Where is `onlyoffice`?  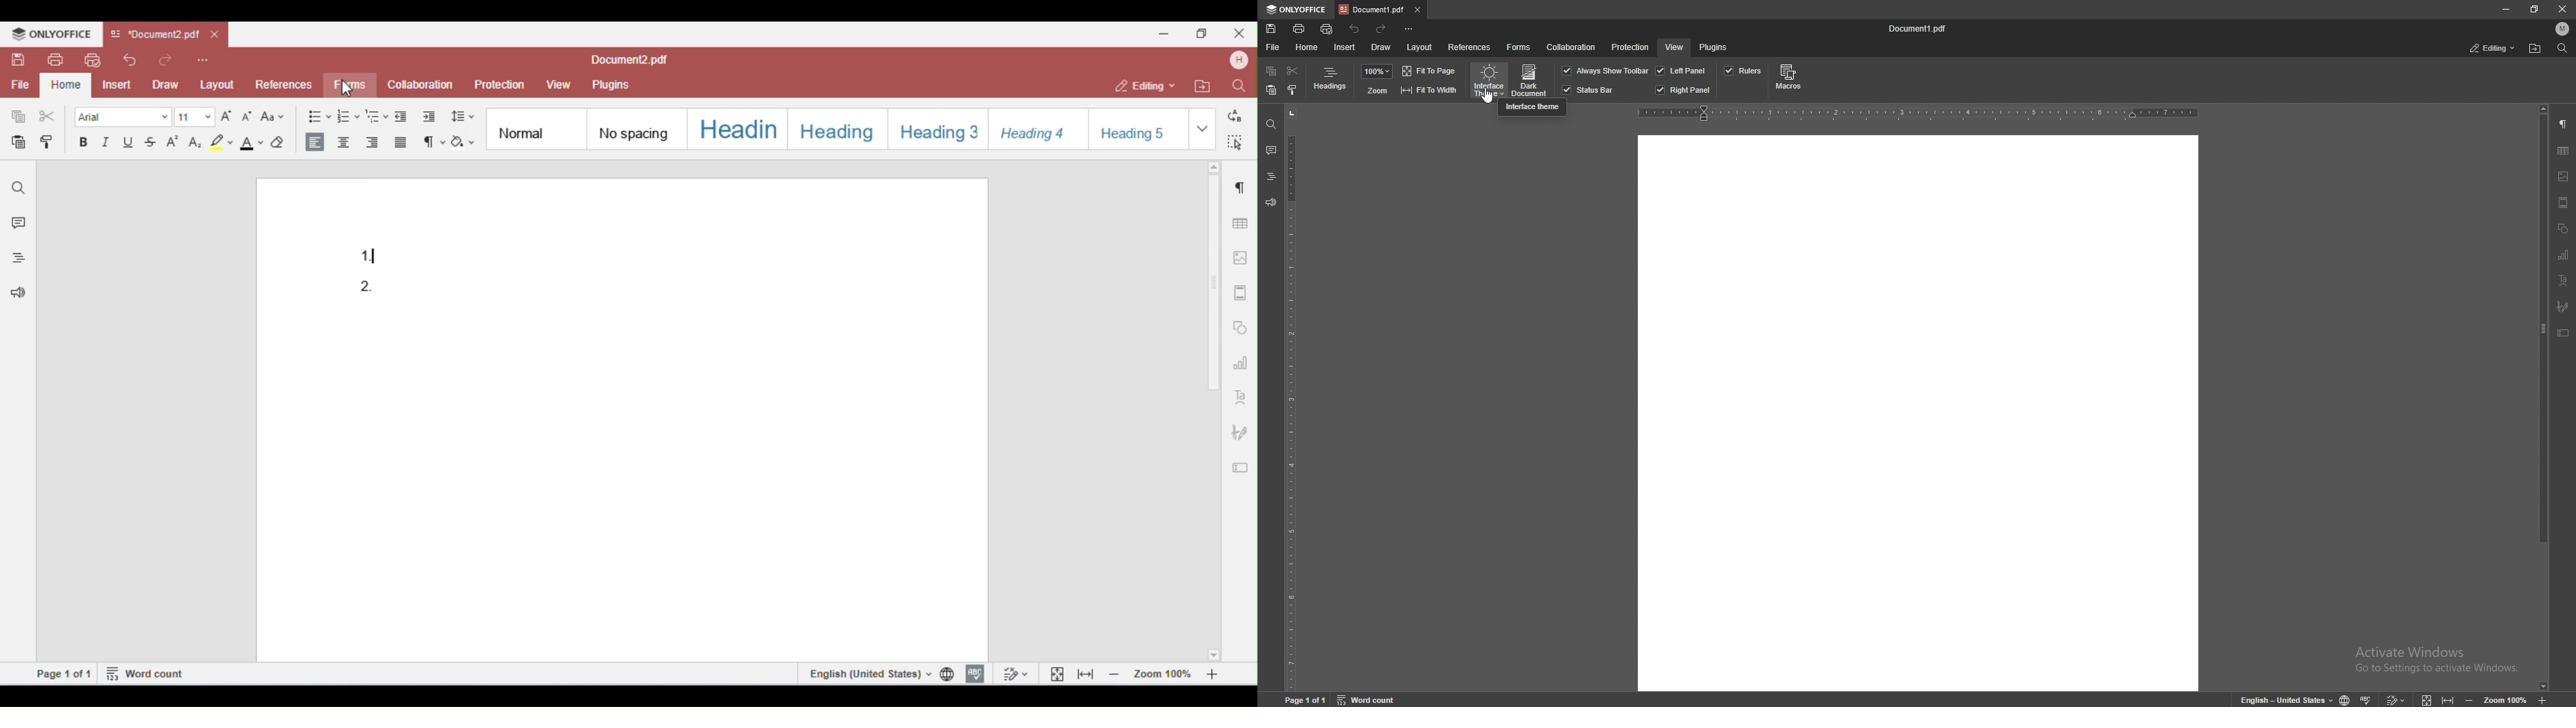
onlyoffice is located at coordinates (1296, 9).